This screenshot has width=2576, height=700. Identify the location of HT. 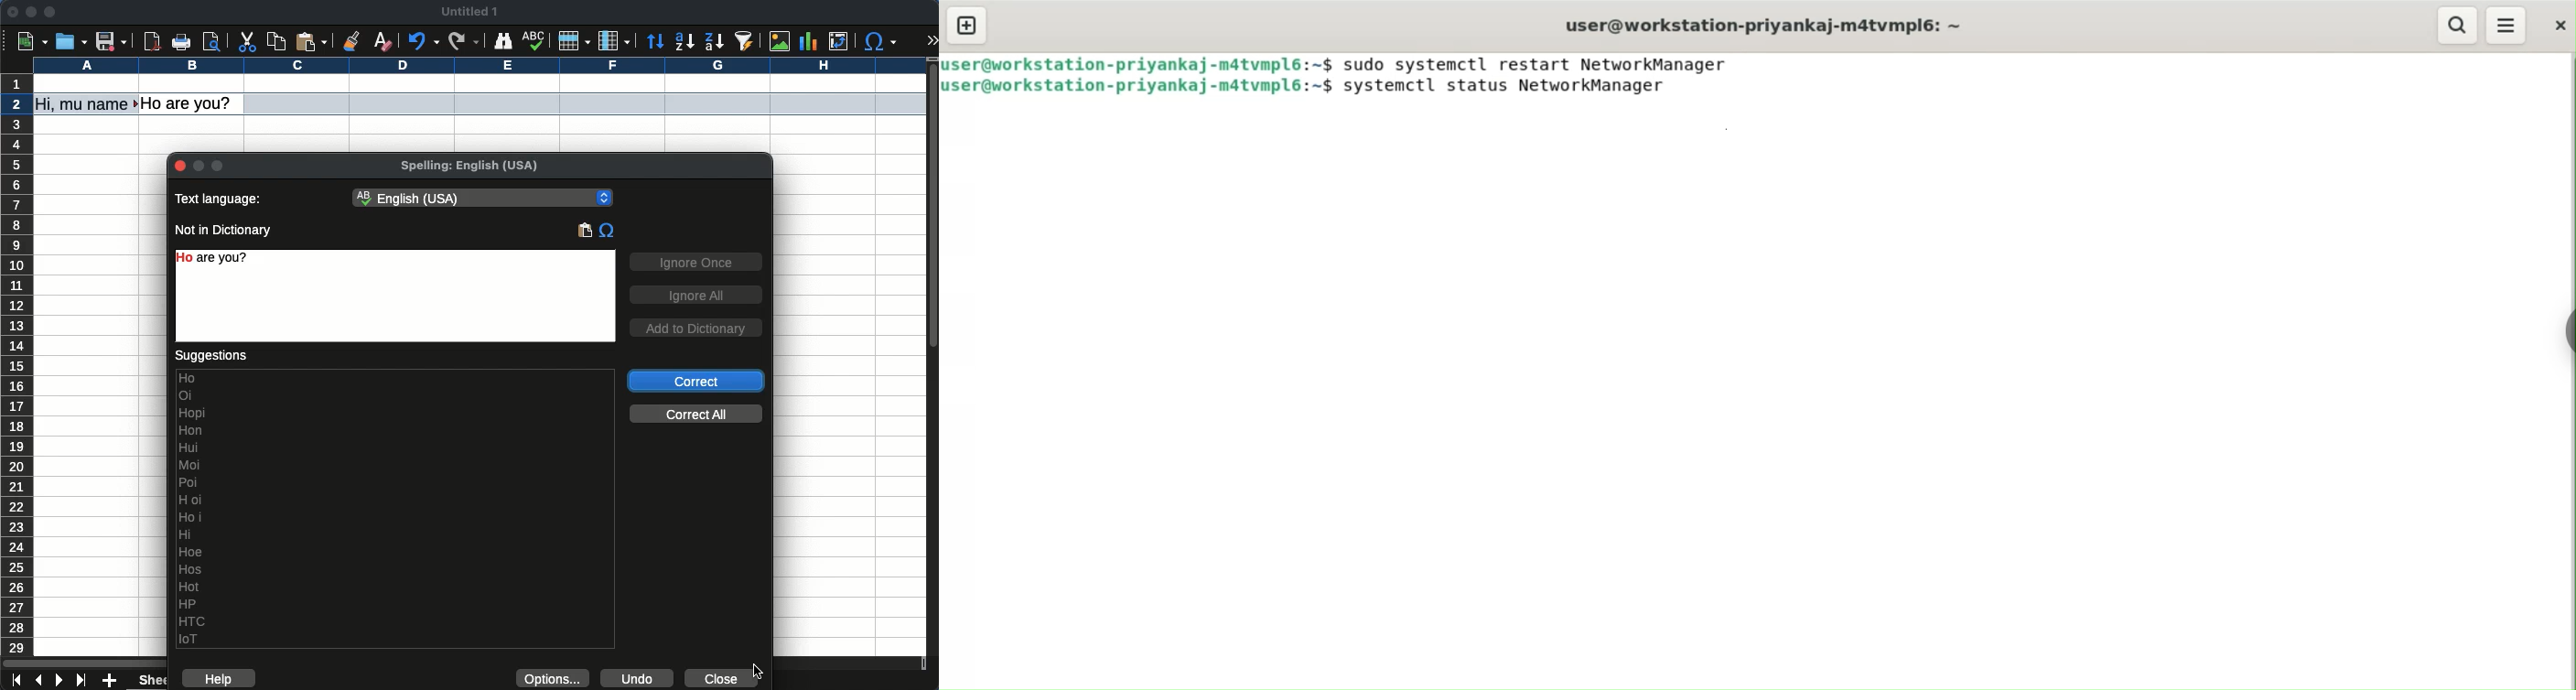
(195, 621).